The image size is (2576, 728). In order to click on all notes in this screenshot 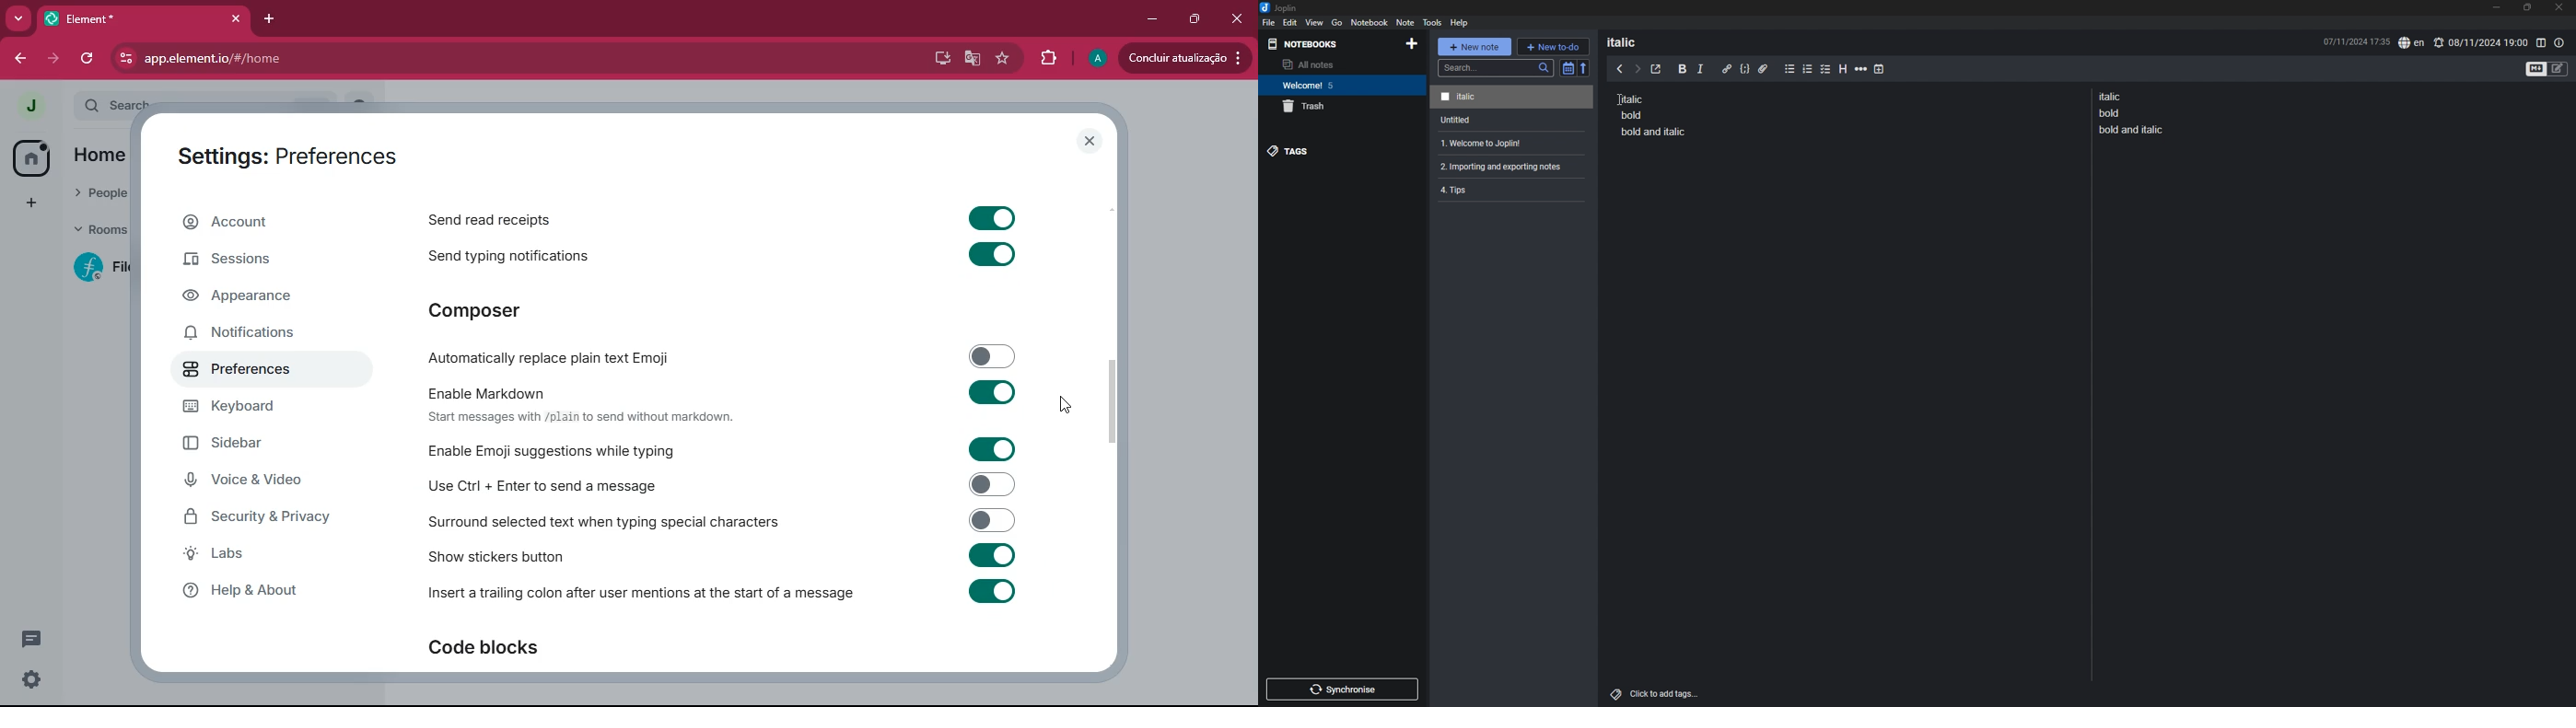, I will do `click(1338, 65)`.